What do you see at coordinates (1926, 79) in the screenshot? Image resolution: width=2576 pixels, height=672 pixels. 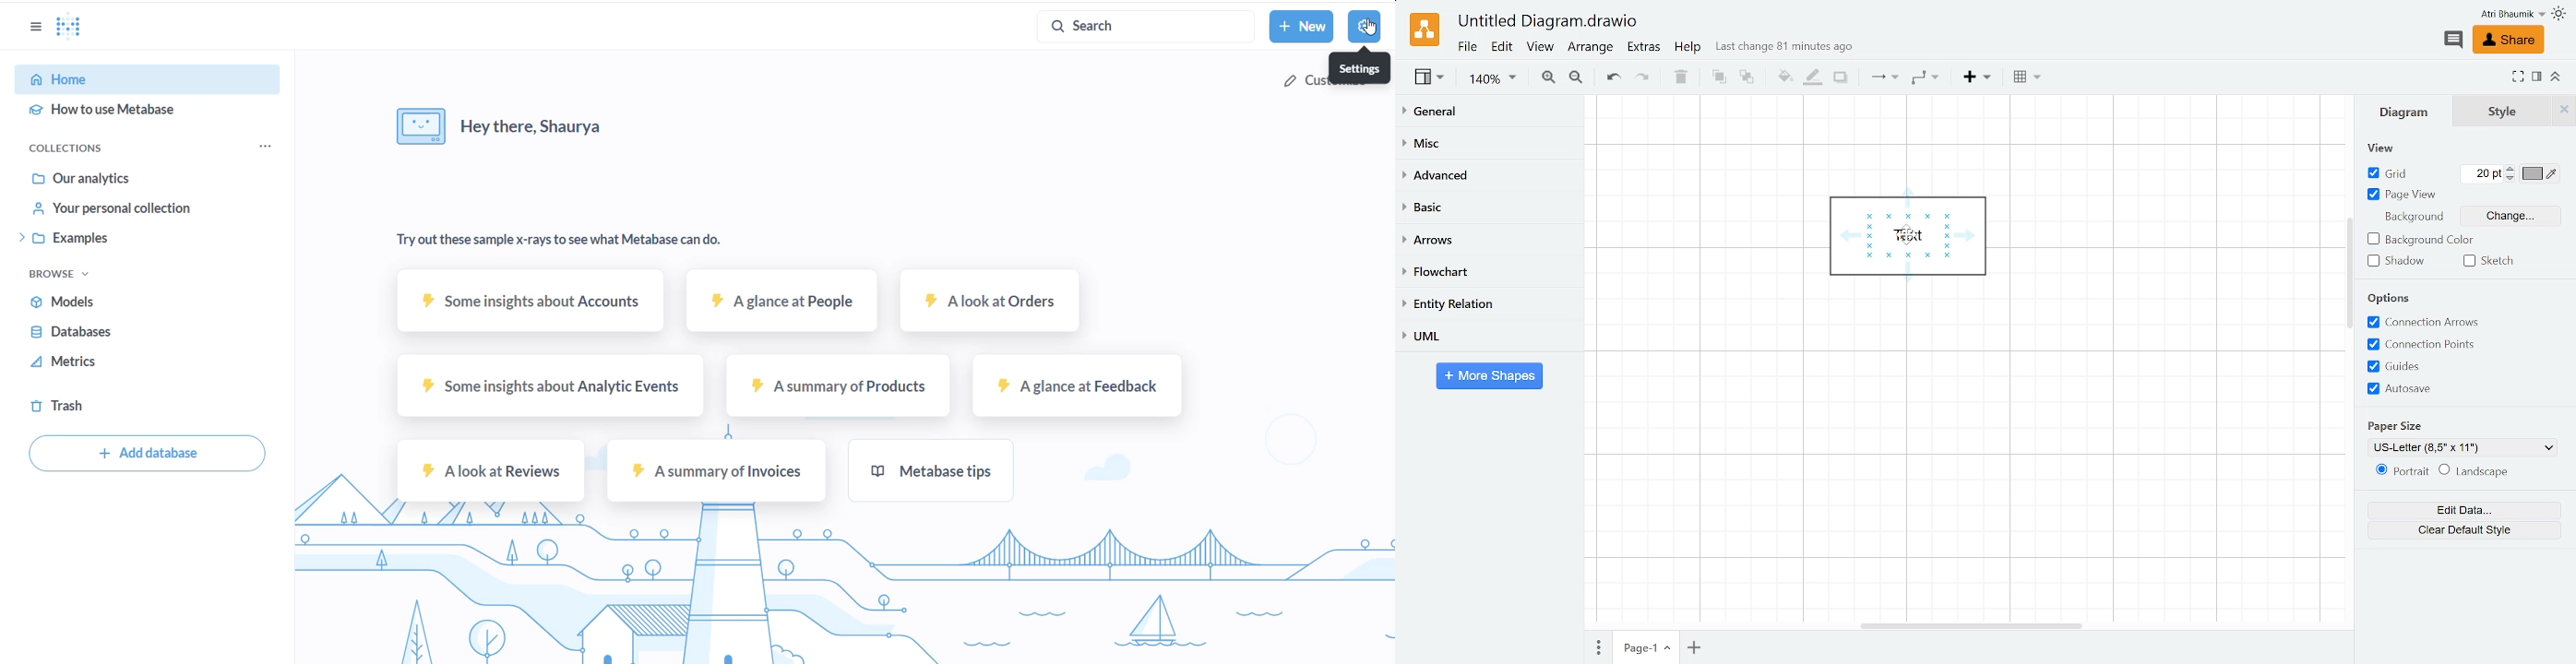 I see `Waypoints` at bounding box center [1926, 79].